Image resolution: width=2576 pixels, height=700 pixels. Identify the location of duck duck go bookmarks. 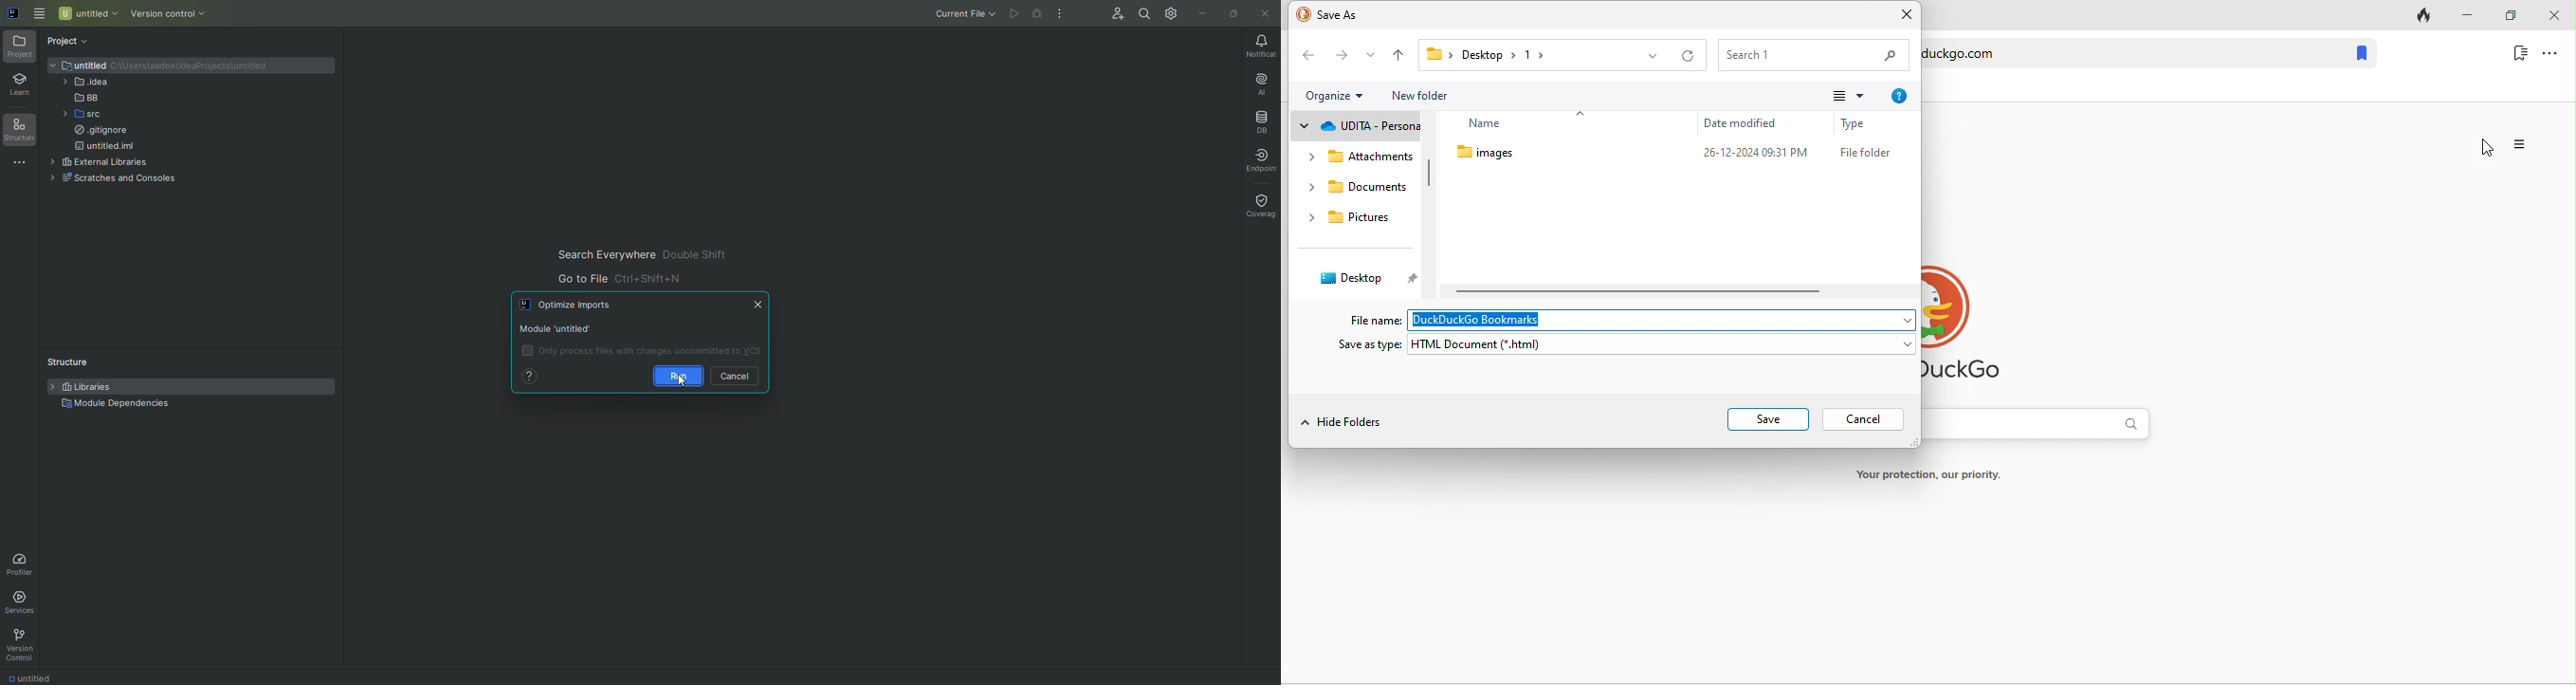
(1660, 320).